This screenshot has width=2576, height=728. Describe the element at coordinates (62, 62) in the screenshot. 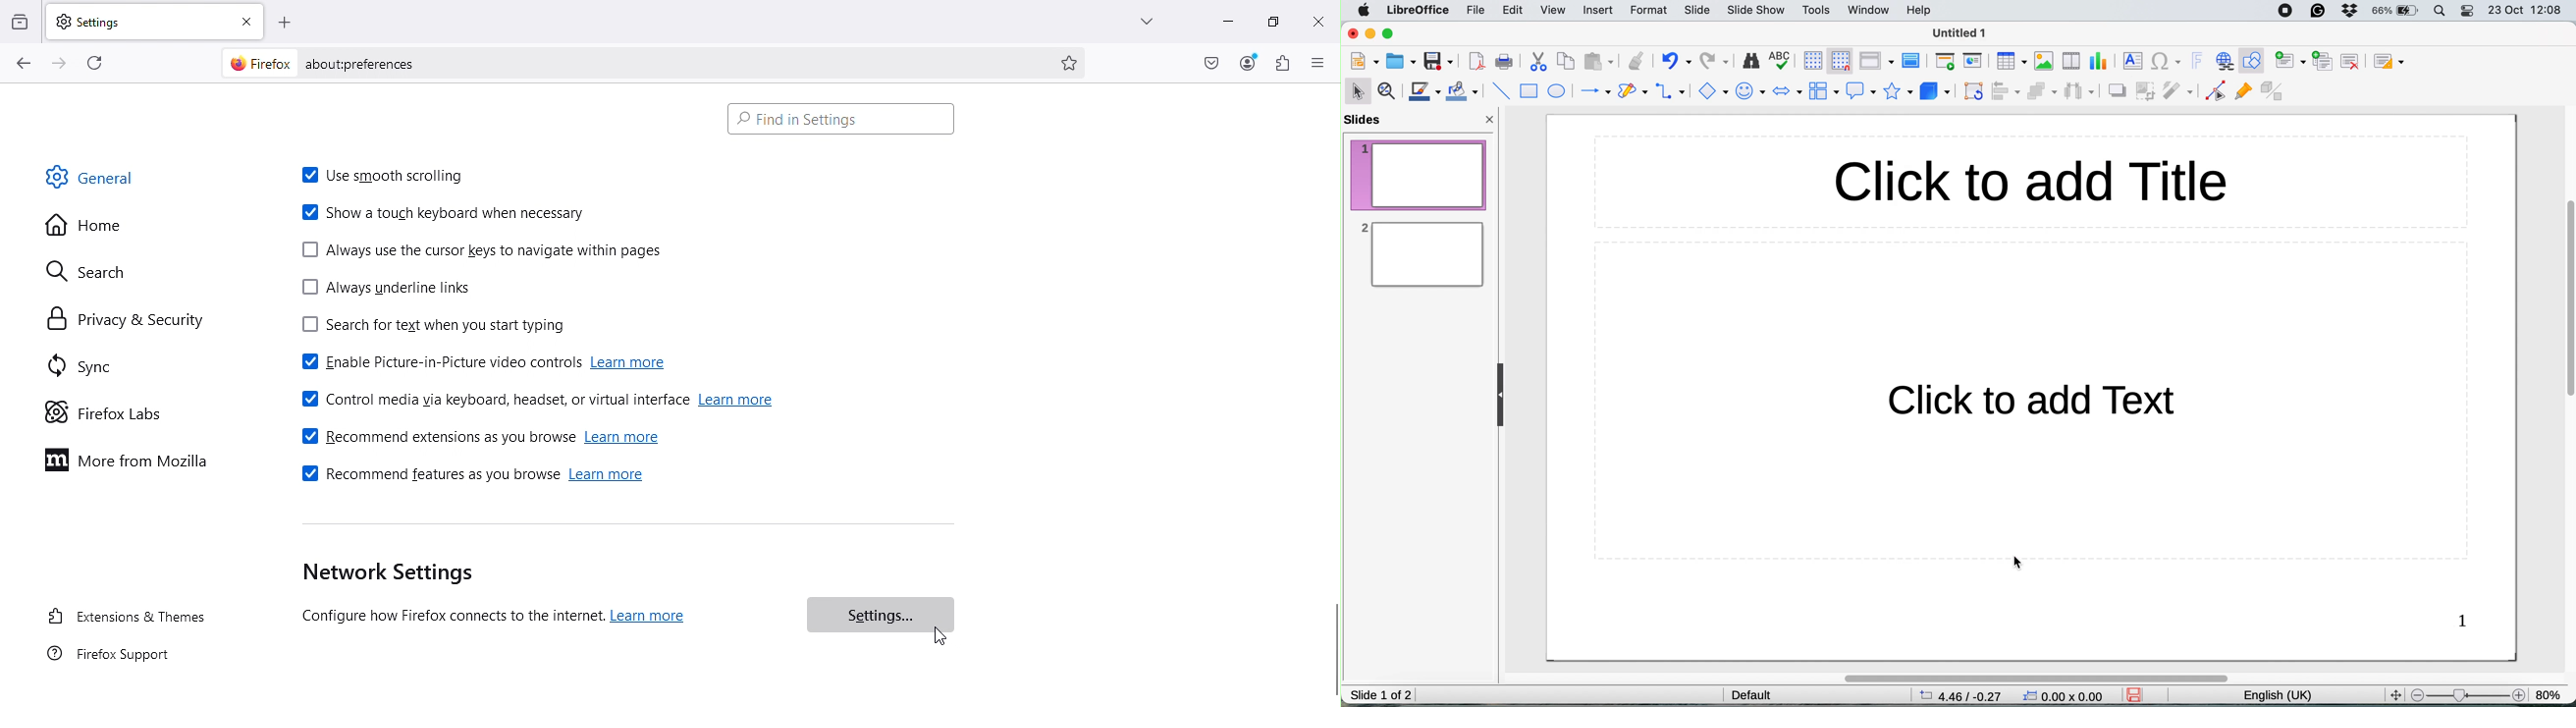

I see `Go forward one page` at that location.